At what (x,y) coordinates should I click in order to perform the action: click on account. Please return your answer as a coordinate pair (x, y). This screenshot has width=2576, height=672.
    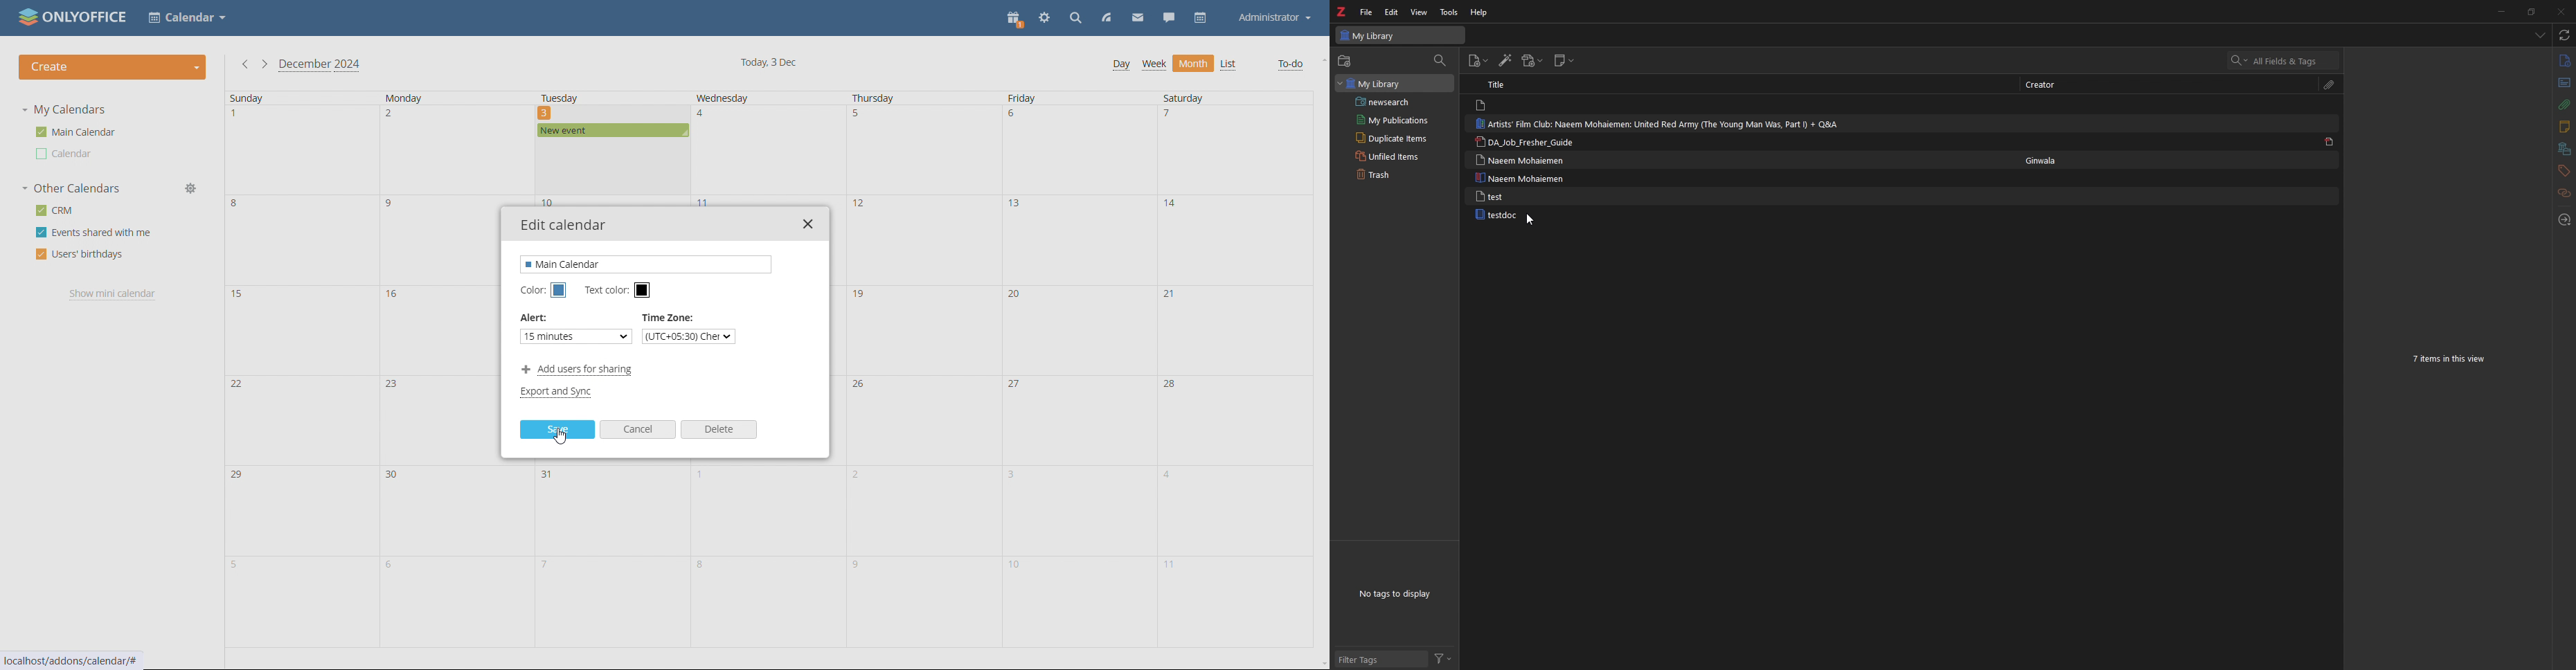
    Looking at the image, I should click on (1274, 18).